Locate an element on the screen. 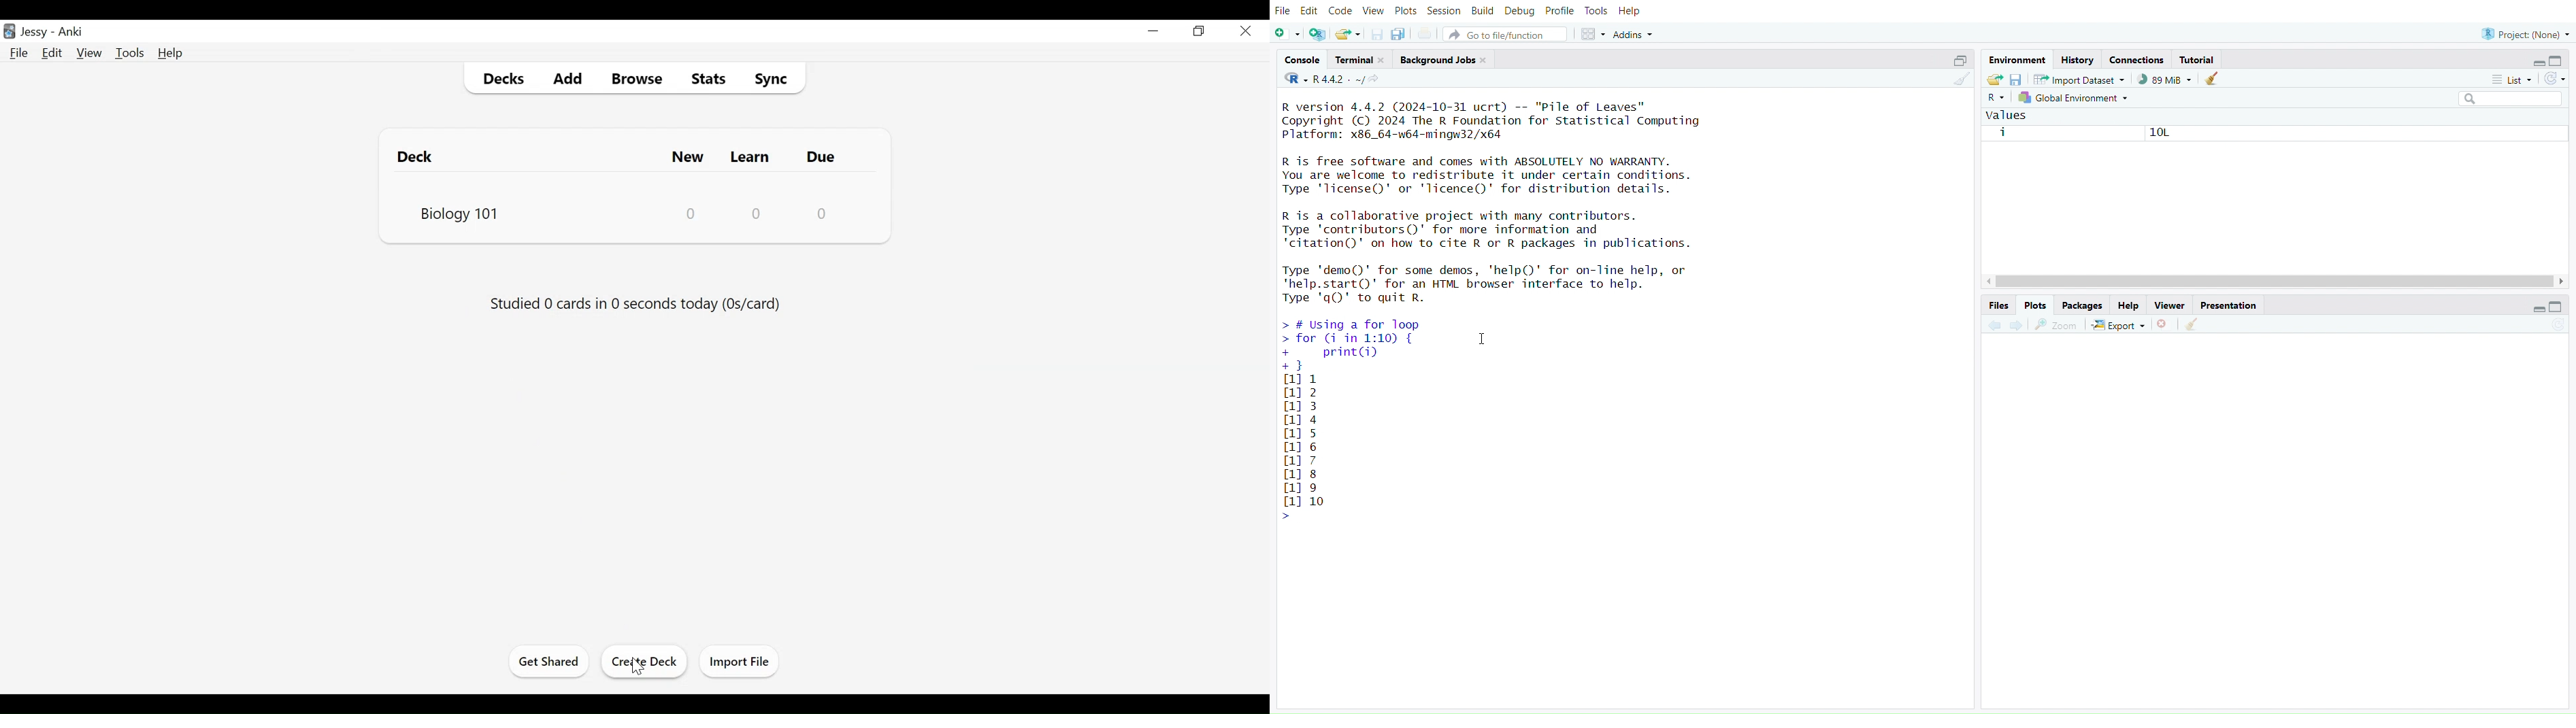 This screenshot has width=2576, height=728. load workspace is located at coordinates (1995, 81).